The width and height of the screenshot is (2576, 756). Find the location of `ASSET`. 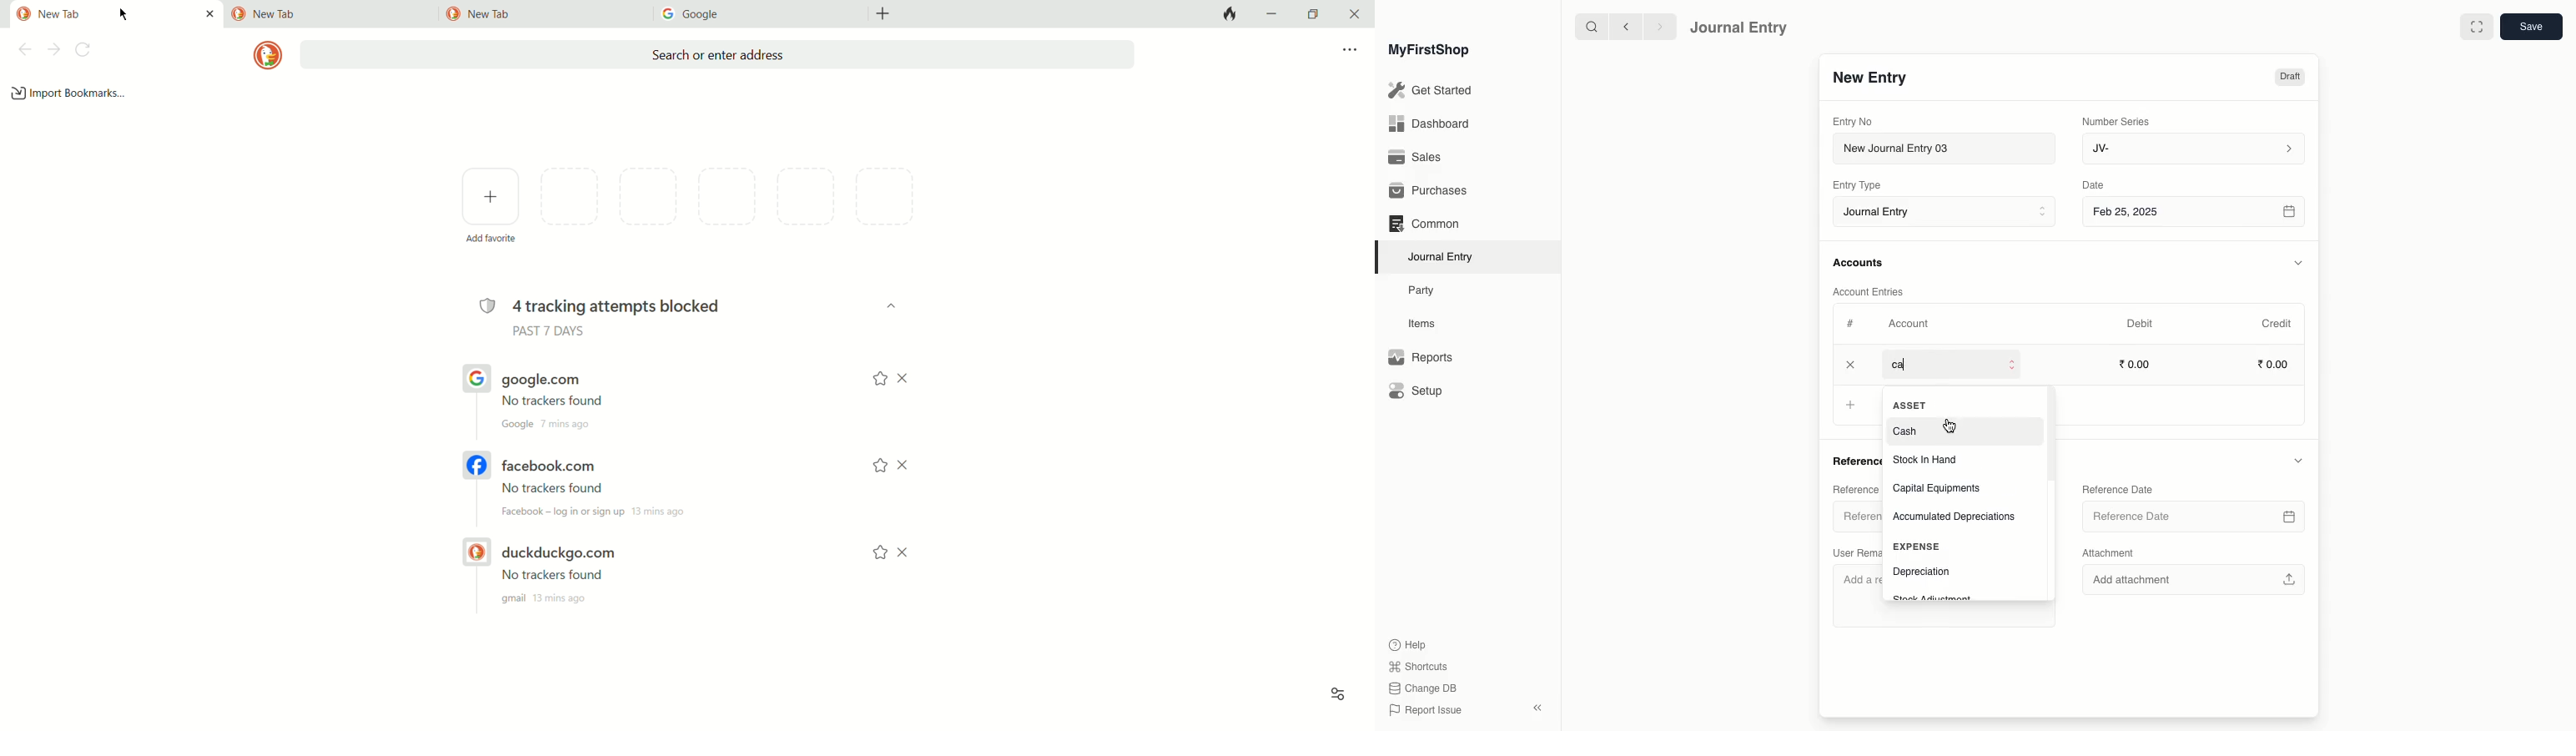

ASSET is located at coordinates (1914, 405).